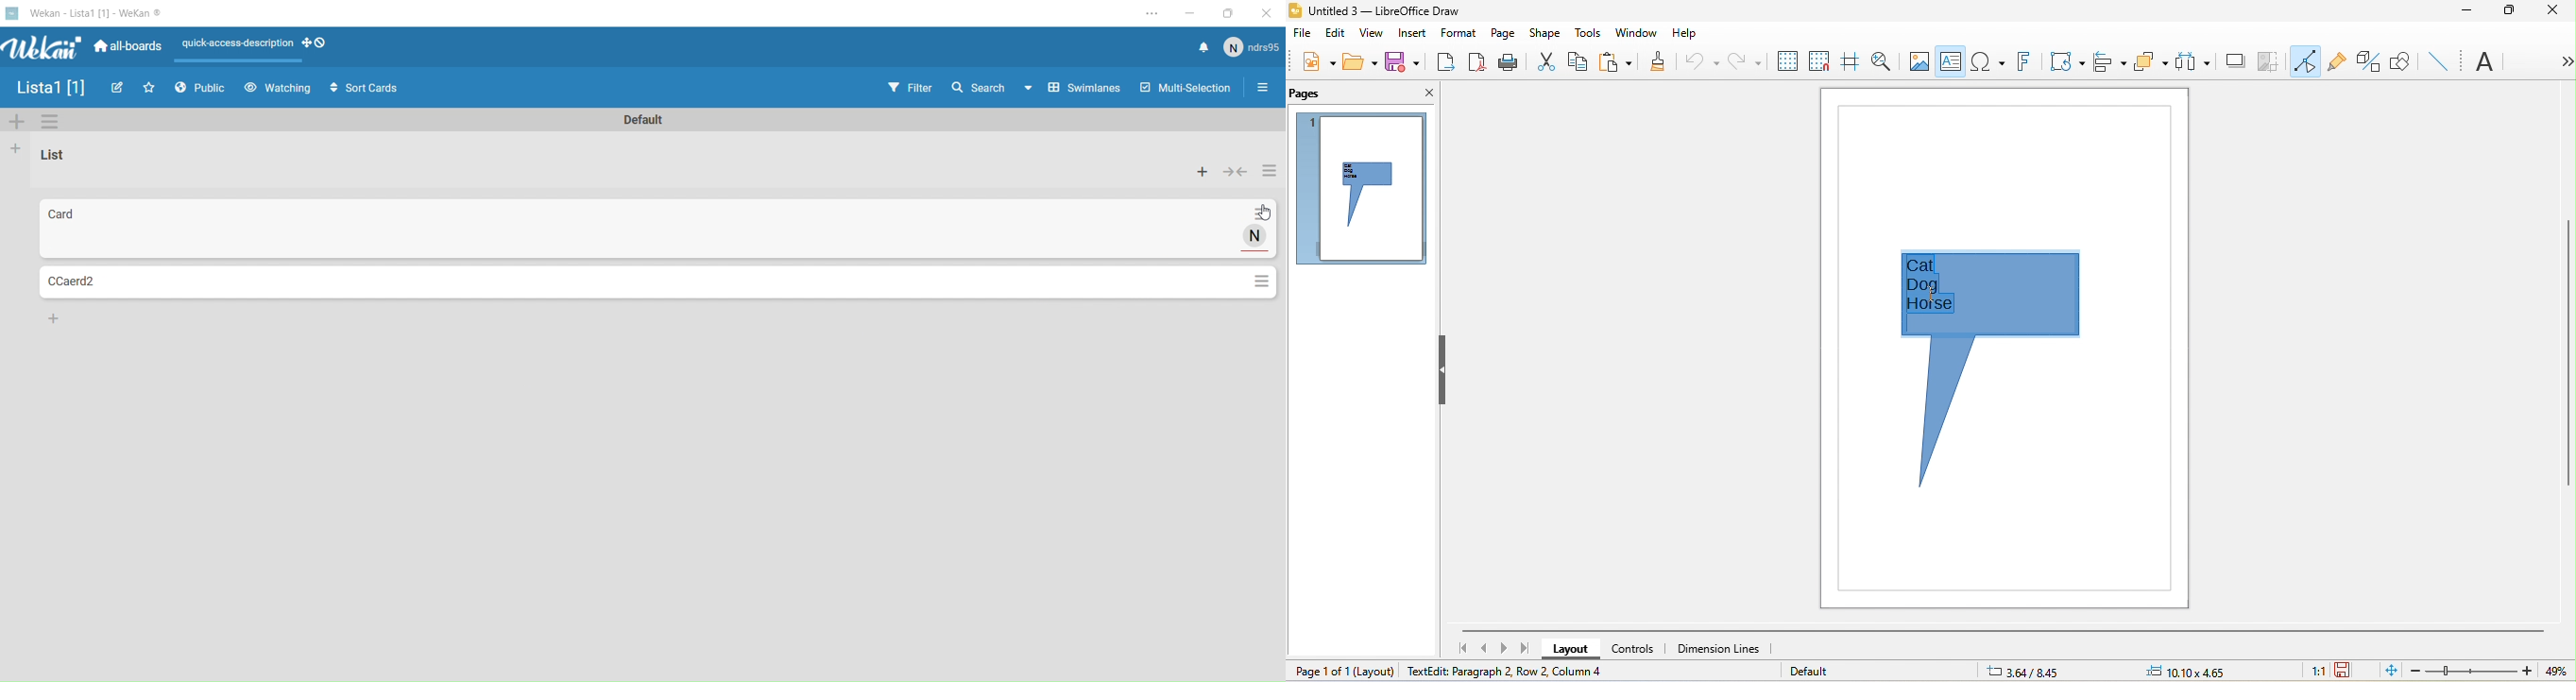 This screenshot has width=2576, height=700. What do you see at coordinates (1309, 93) in the screenshot?
I see `pages` at bounding box center [1309, 93].